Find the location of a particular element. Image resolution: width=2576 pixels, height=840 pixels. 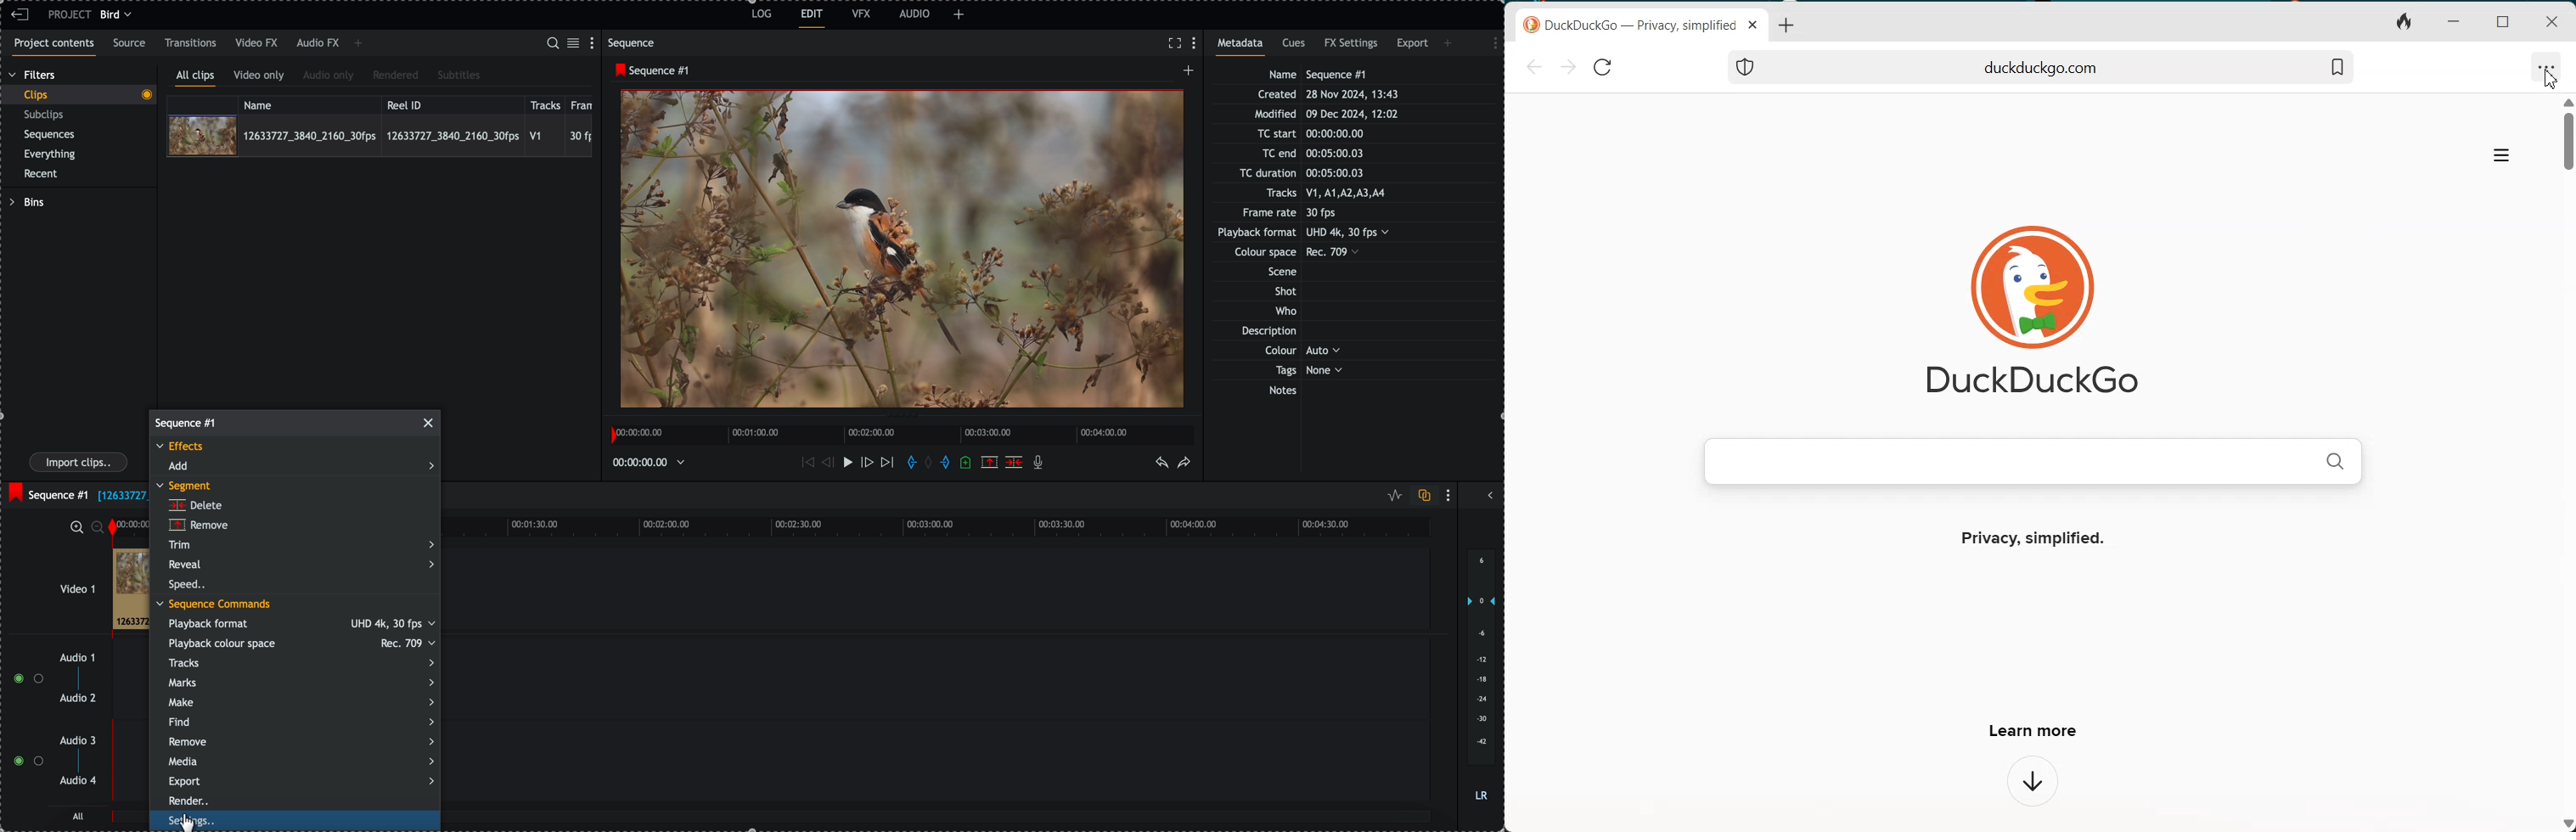

recored voice-over is located at coordinates (1040, 463).